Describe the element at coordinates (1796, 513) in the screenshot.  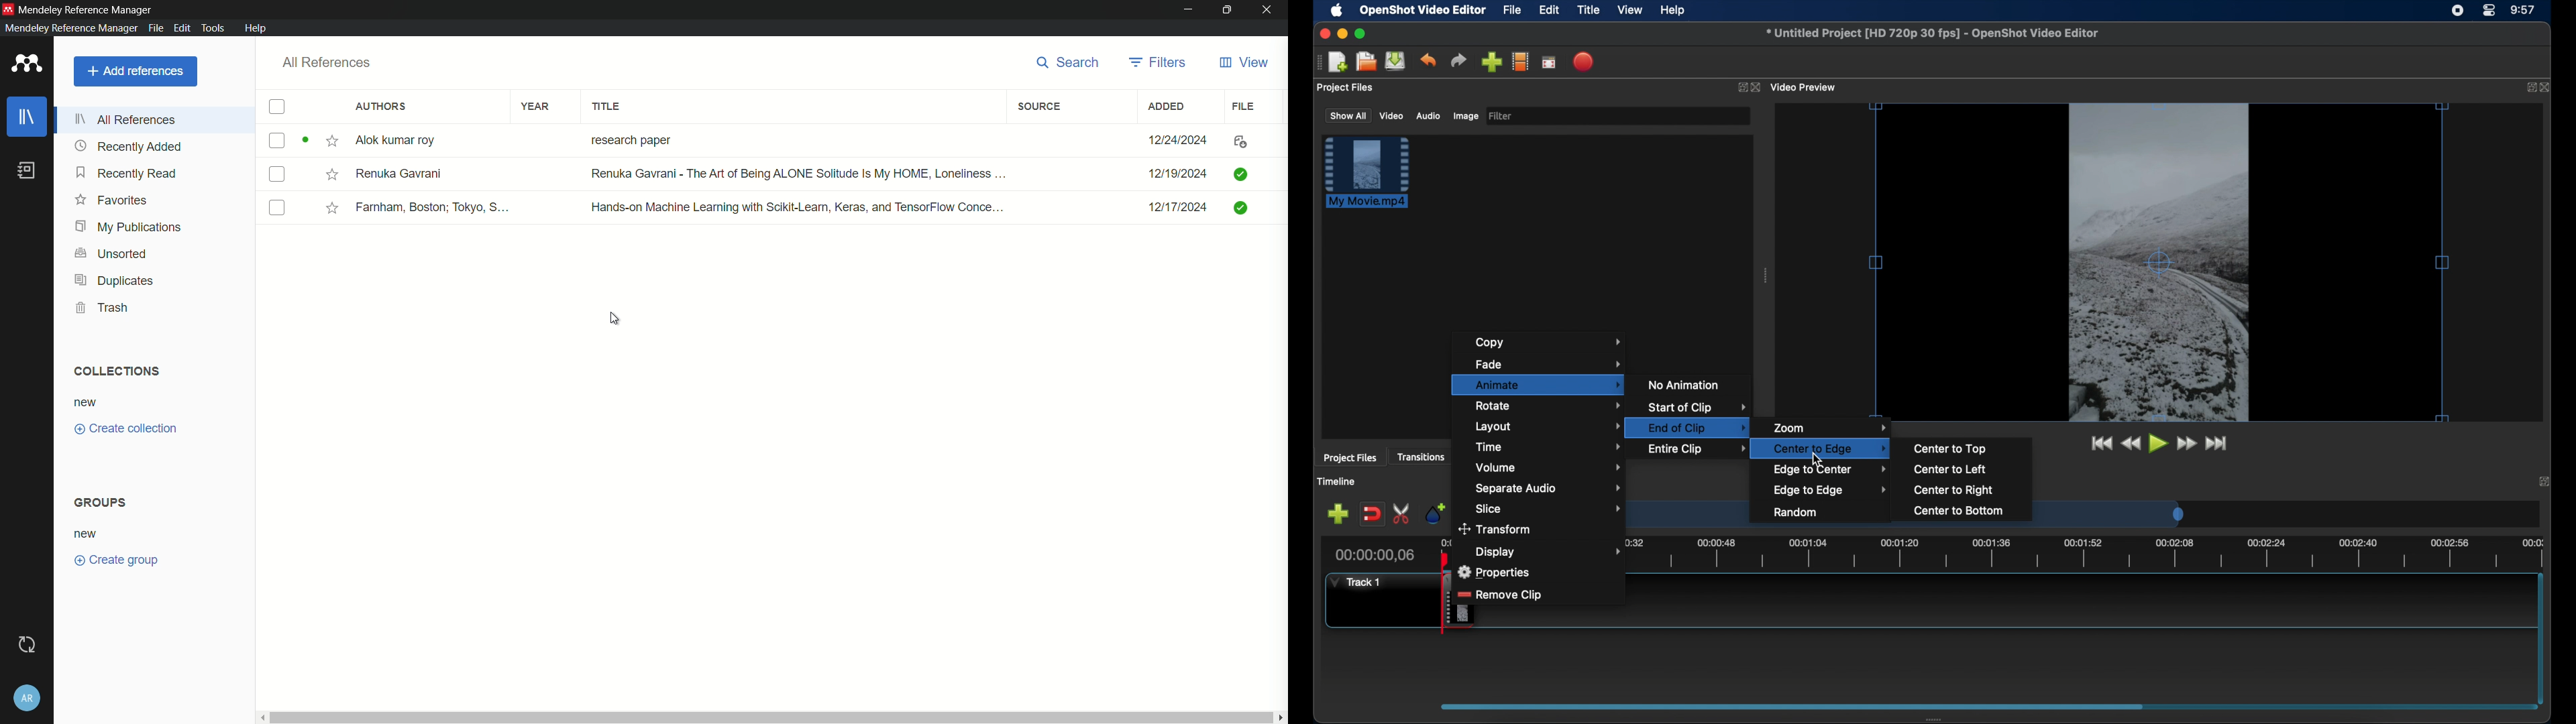
I see `random` at that location.